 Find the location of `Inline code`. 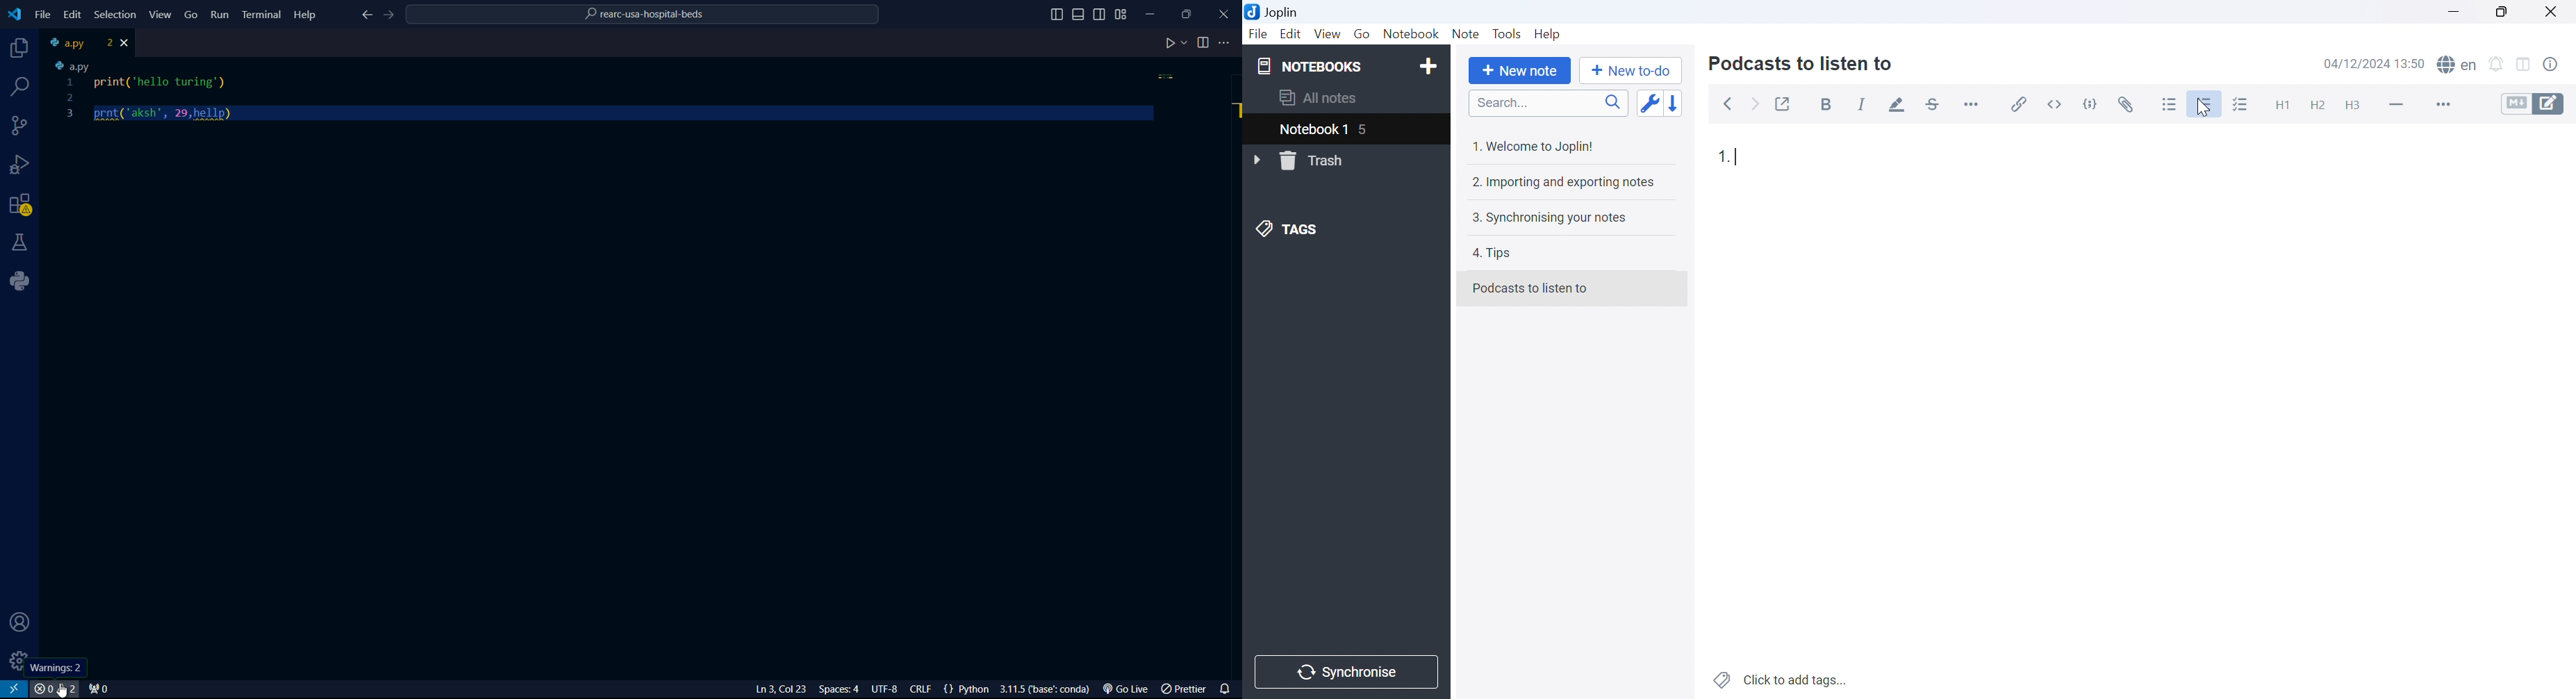

Inline code is located at coordinates (2058, 103).